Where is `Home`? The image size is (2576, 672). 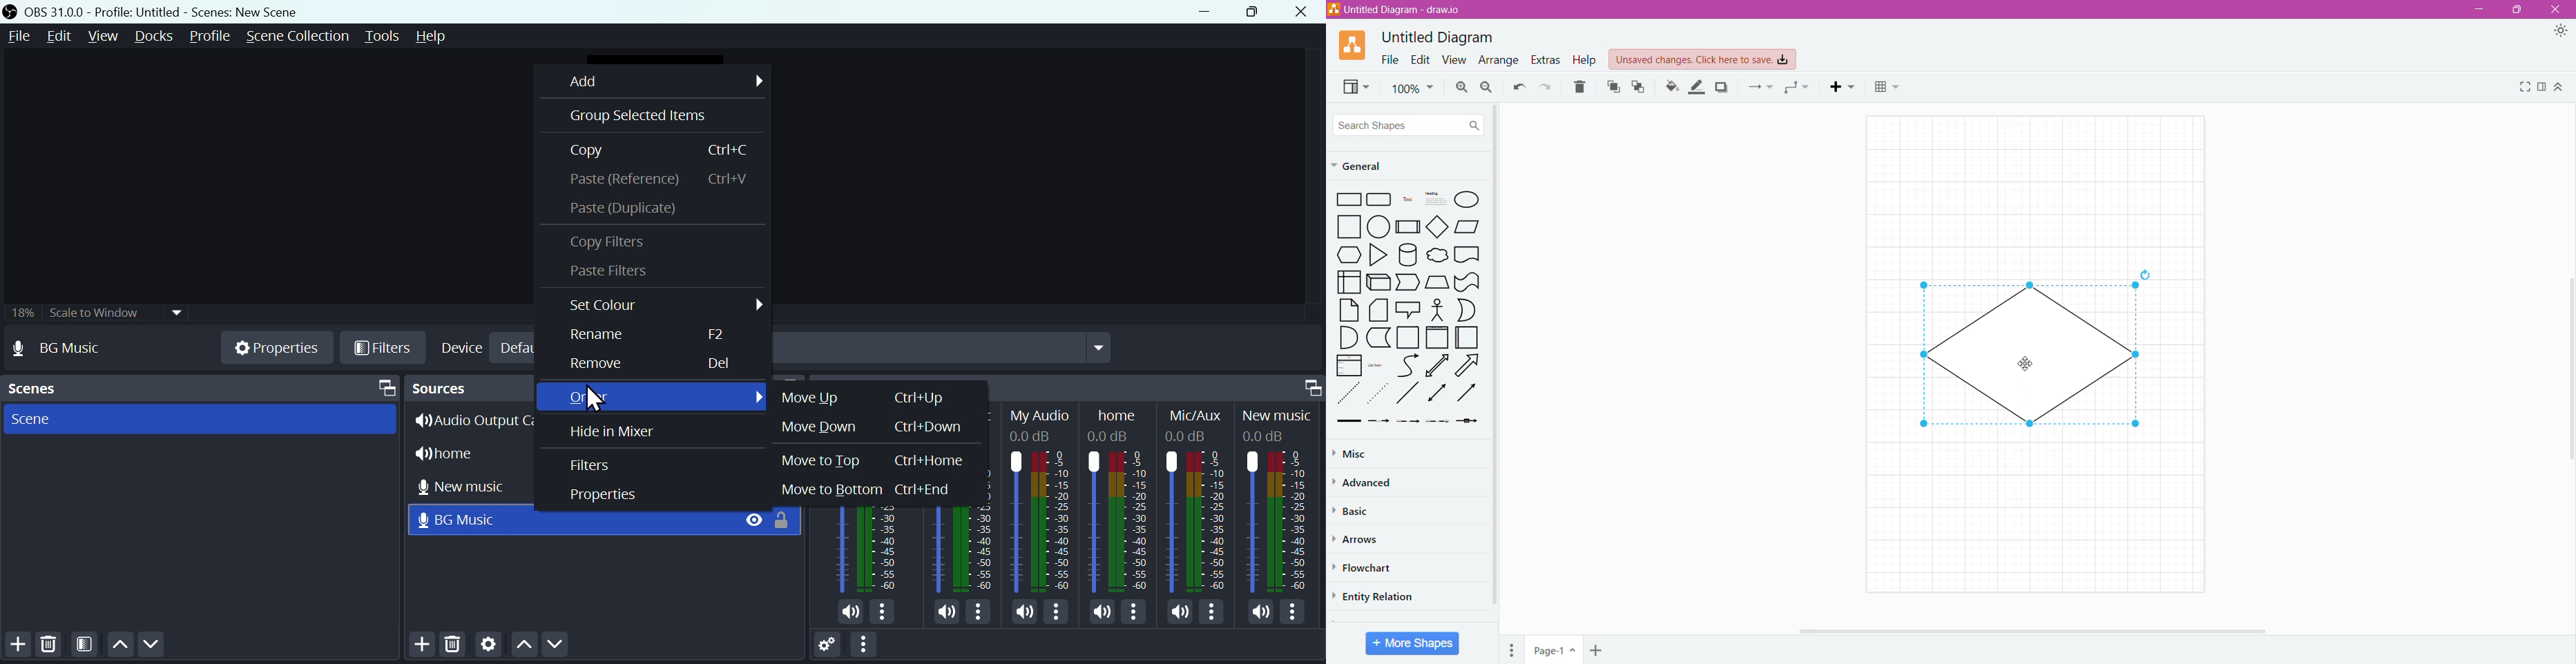 Home is located at coordinates (1122, 498).